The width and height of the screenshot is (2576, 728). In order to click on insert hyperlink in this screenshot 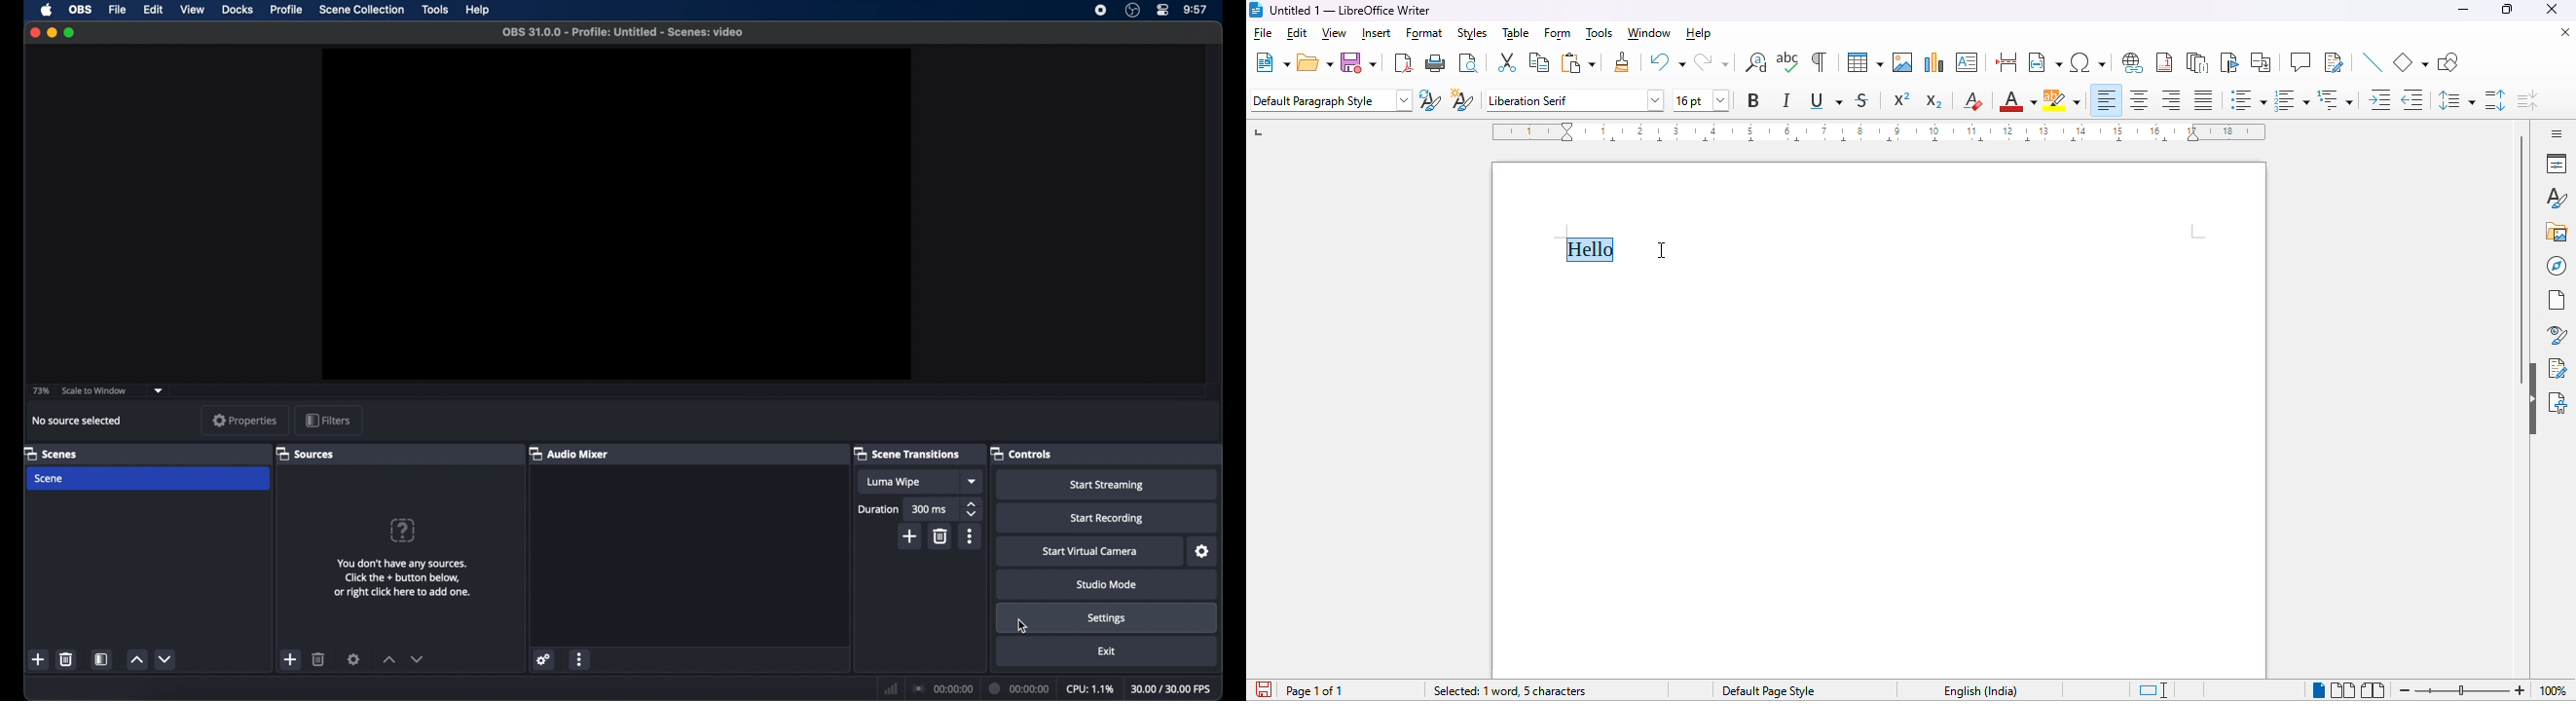, I will do `click(2134, 63)`.